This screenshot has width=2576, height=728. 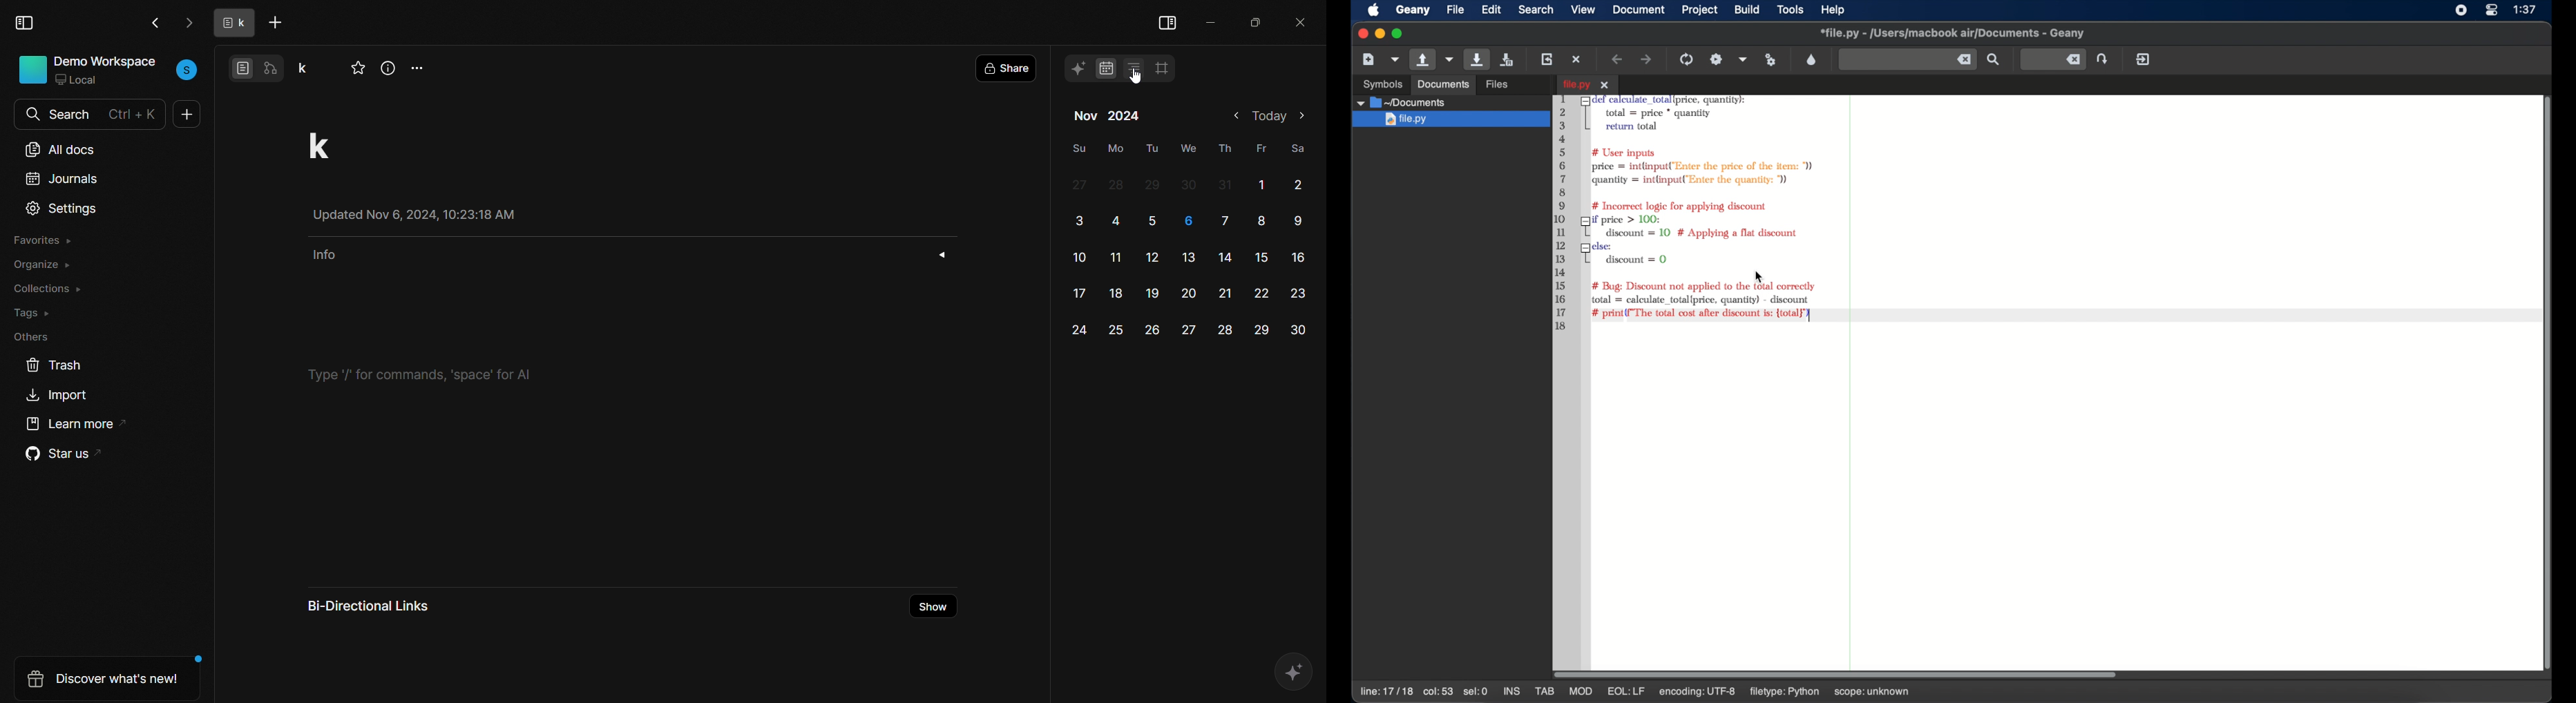 What do you see at coordinates (1187, 147) in the screenshot?
I see `Su Mo Tu We Th Fr Sa` at bounding box center [1187, 147].